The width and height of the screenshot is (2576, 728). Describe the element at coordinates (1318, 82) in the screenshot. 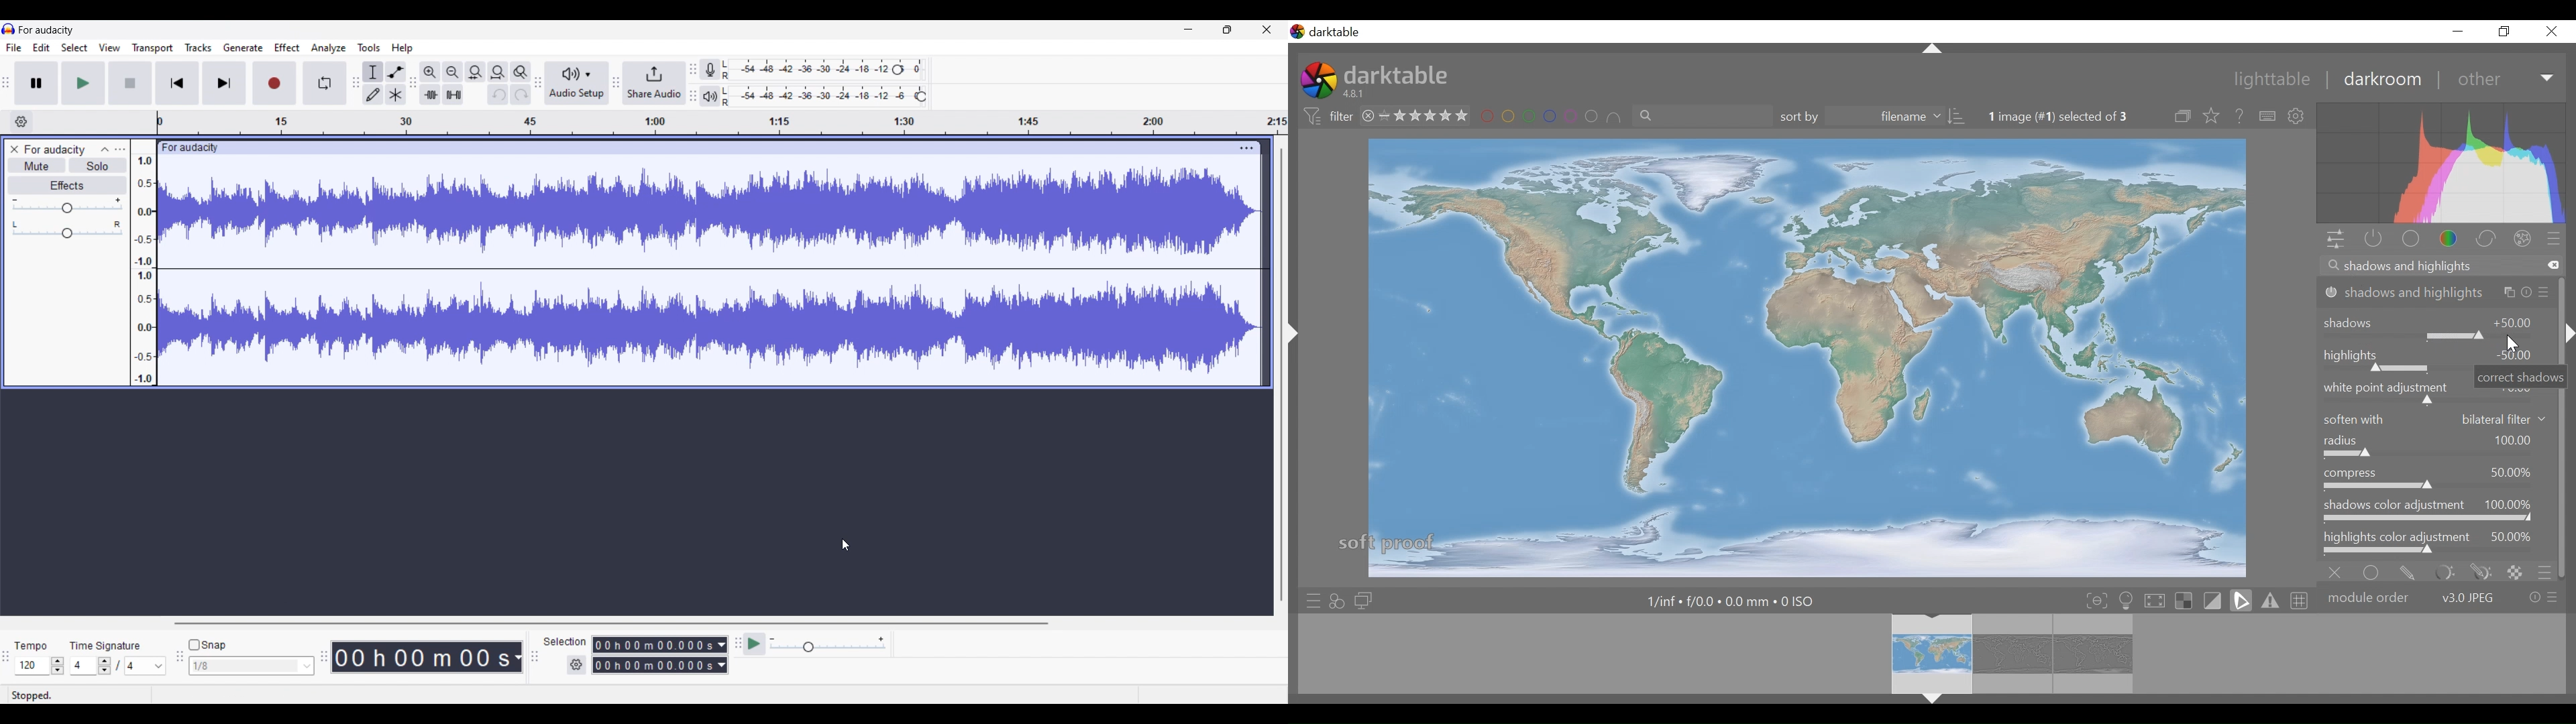

I see `Darktable Desktop Icon` at that location.